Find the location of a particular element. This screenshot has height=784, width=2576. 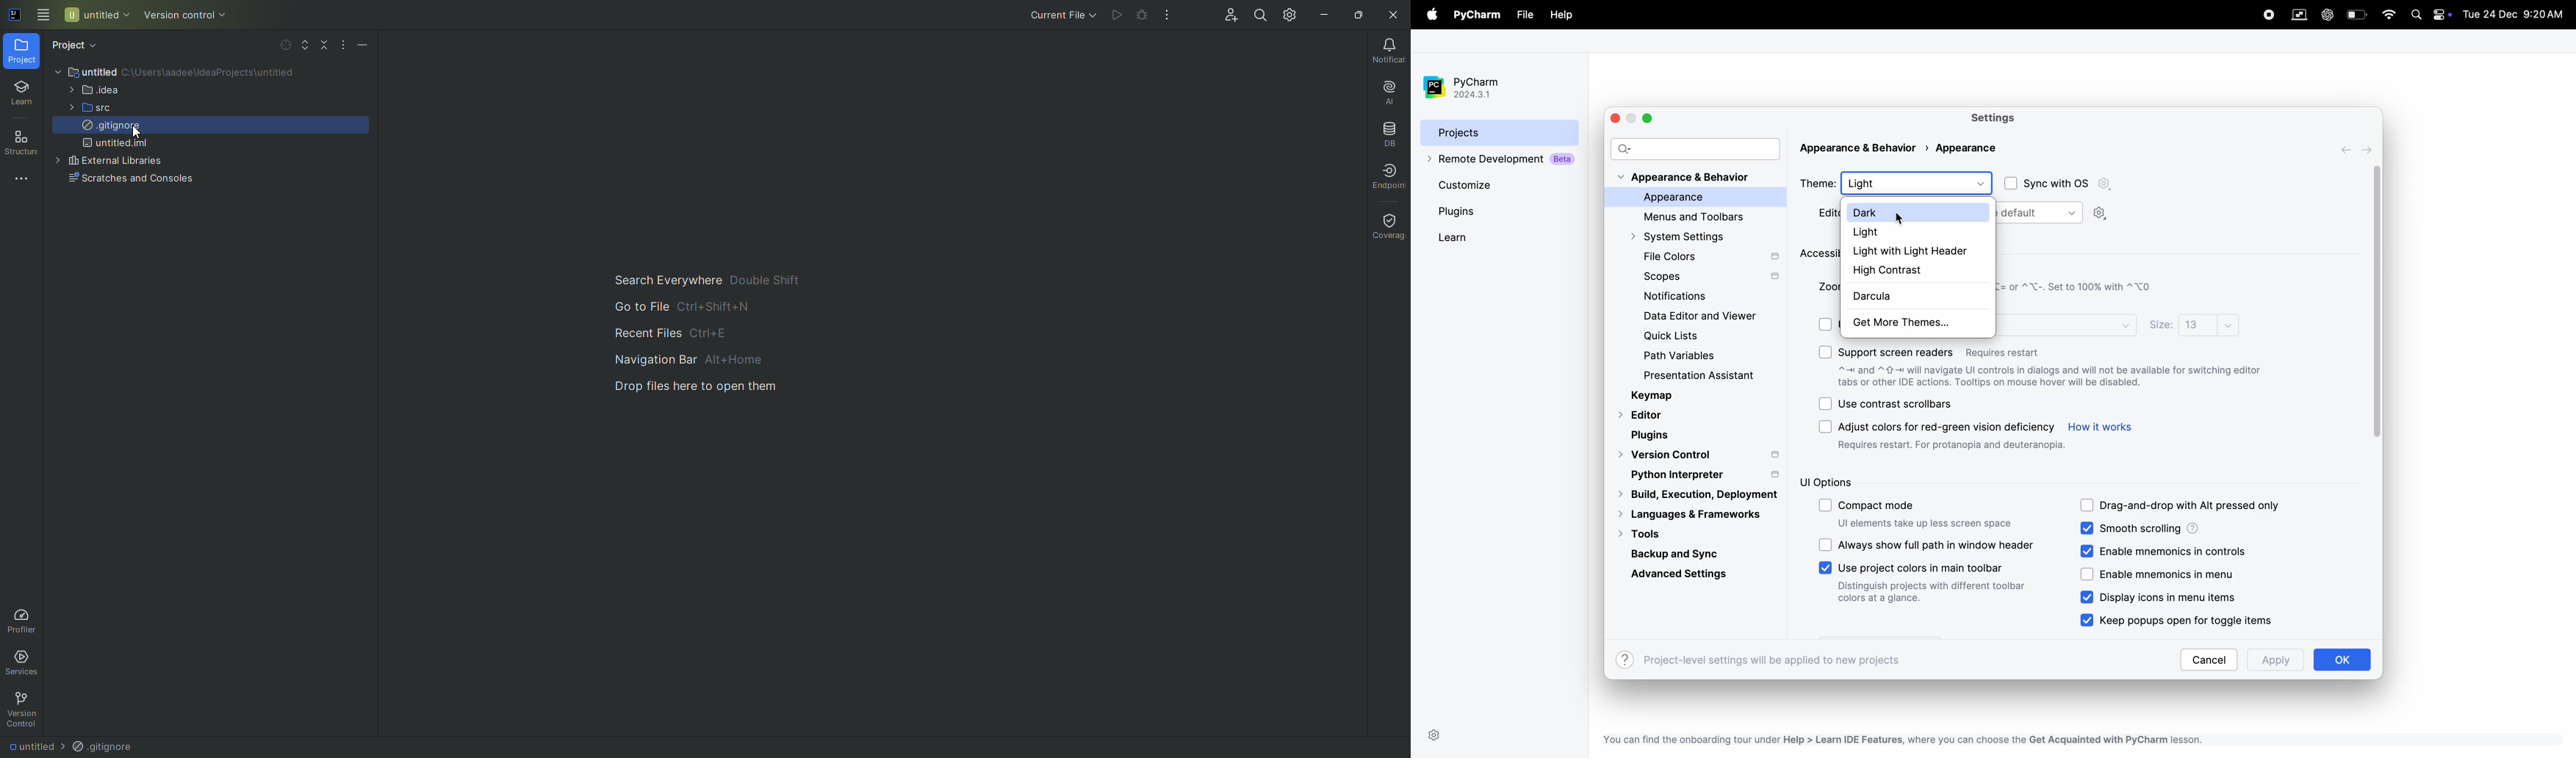

high contrast is located at coordinates (1916, 270).